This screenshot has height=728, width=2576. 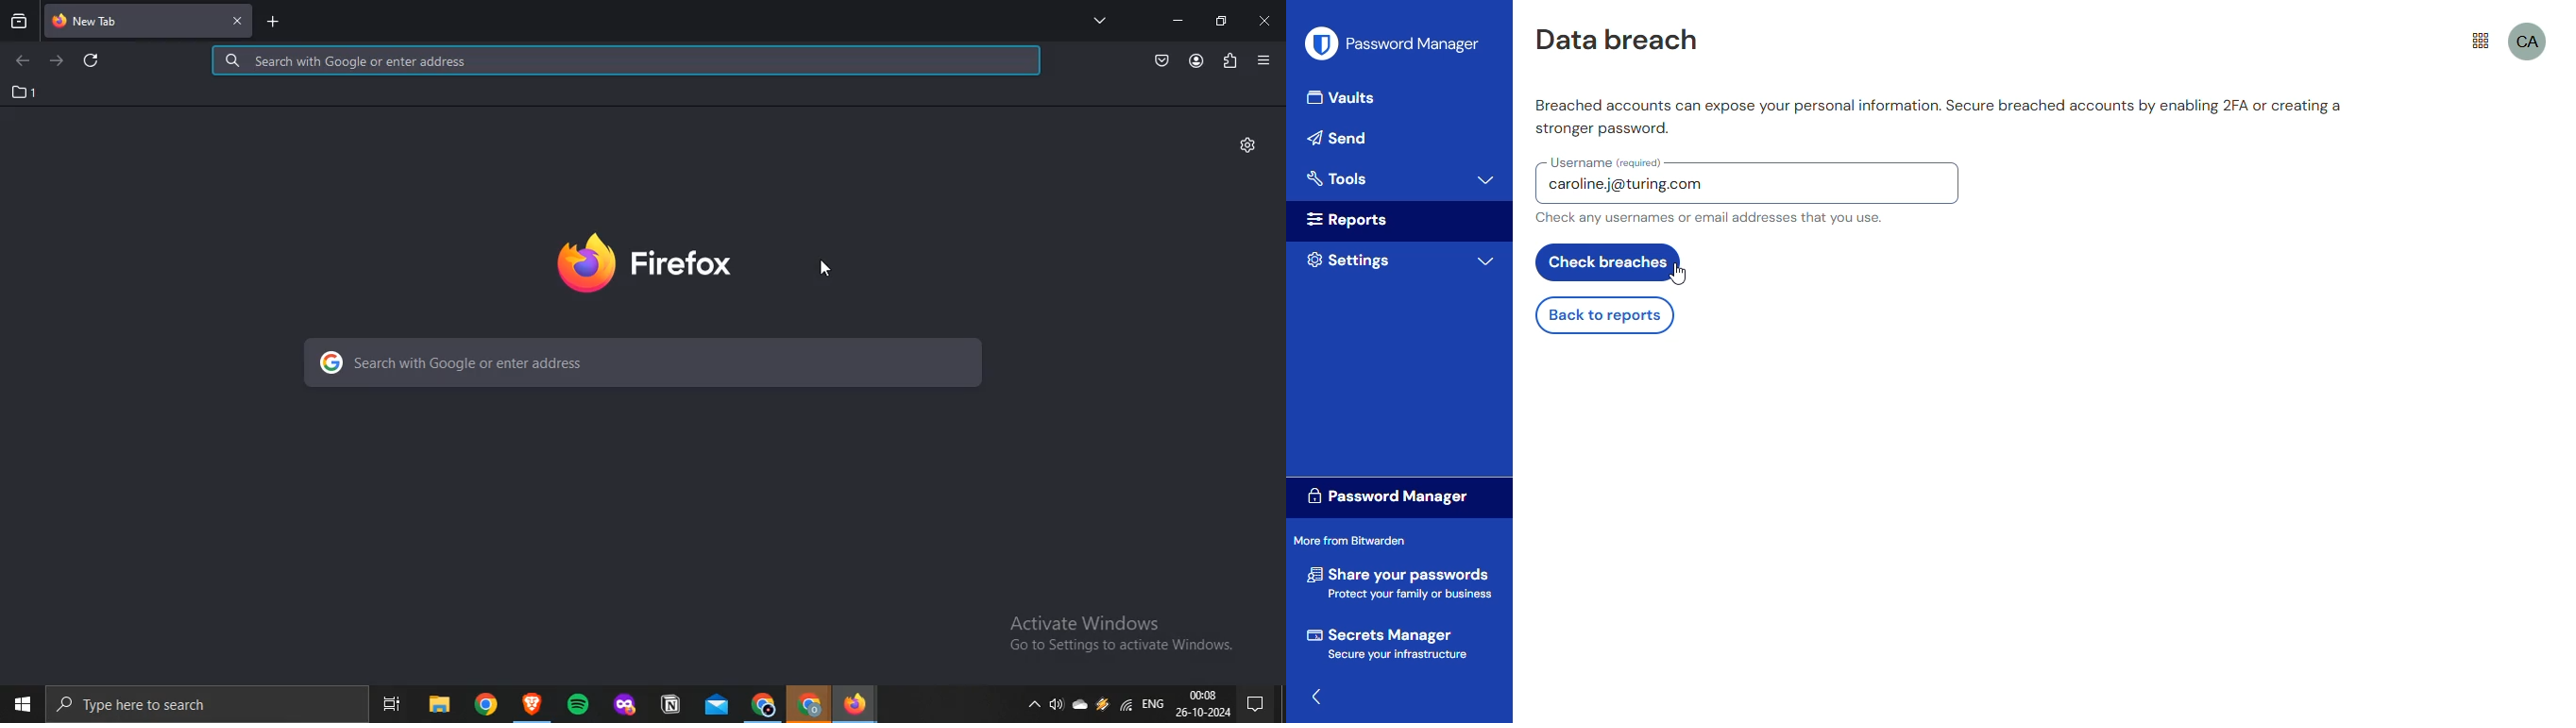 What do you see at coordinates (1348, 260) in the screenshot?
I see `setting` at bounding box center [1348, 260].